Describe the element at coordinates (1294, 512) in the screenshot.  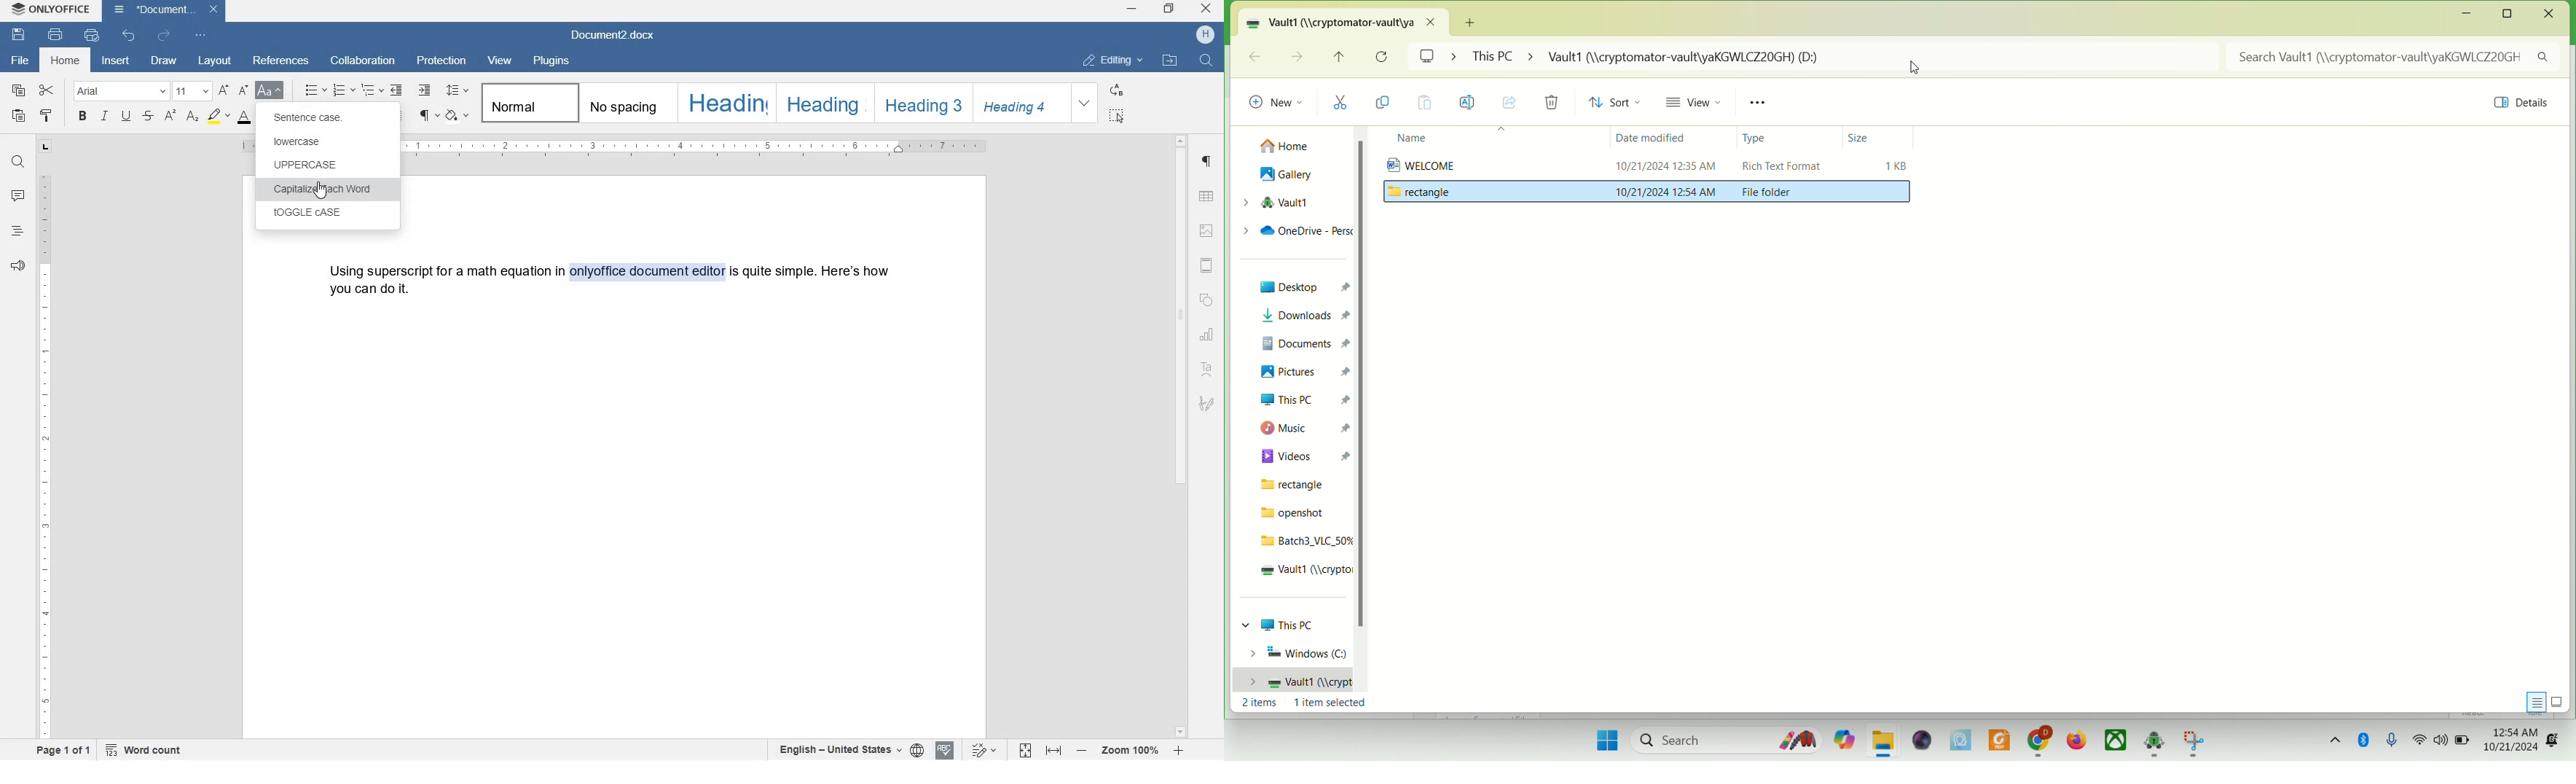
I see `openshot` at that location.